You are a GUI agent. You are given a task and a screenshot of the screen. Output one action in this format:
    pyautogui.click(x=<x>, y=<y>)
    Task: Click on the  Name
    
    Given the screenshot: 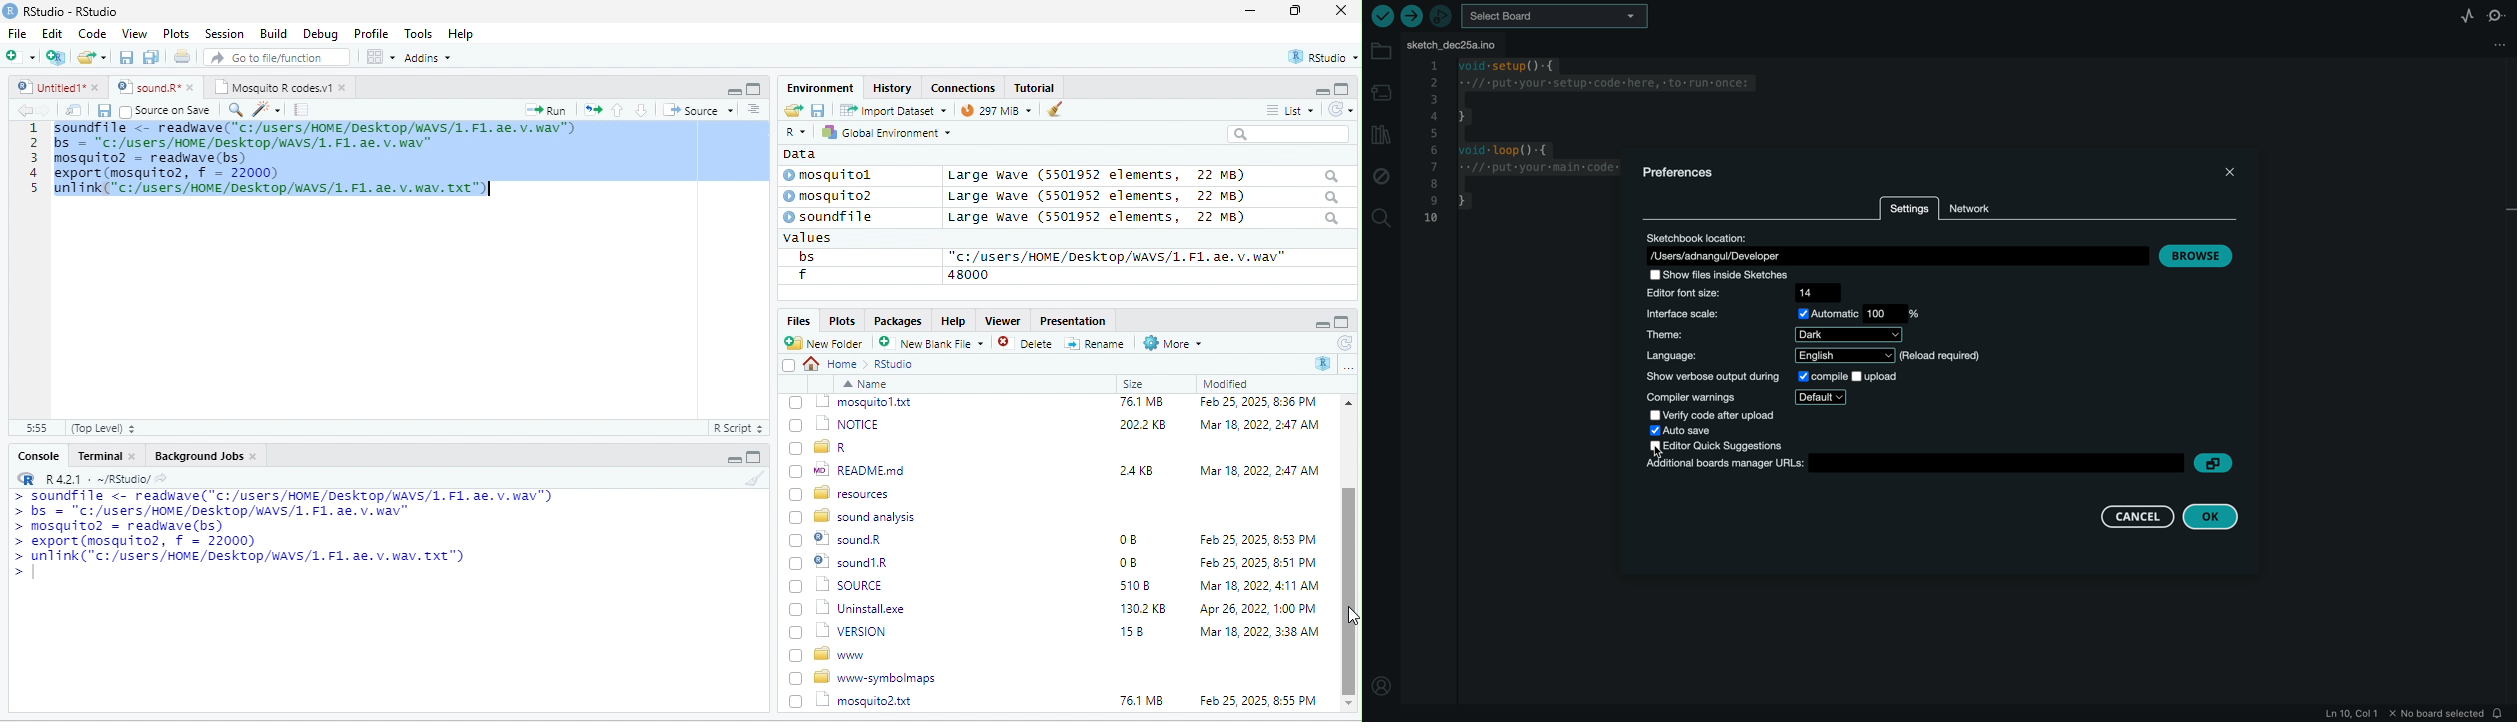 What is the action you would take?
    pyautogui.click(x=869, y=386)
    